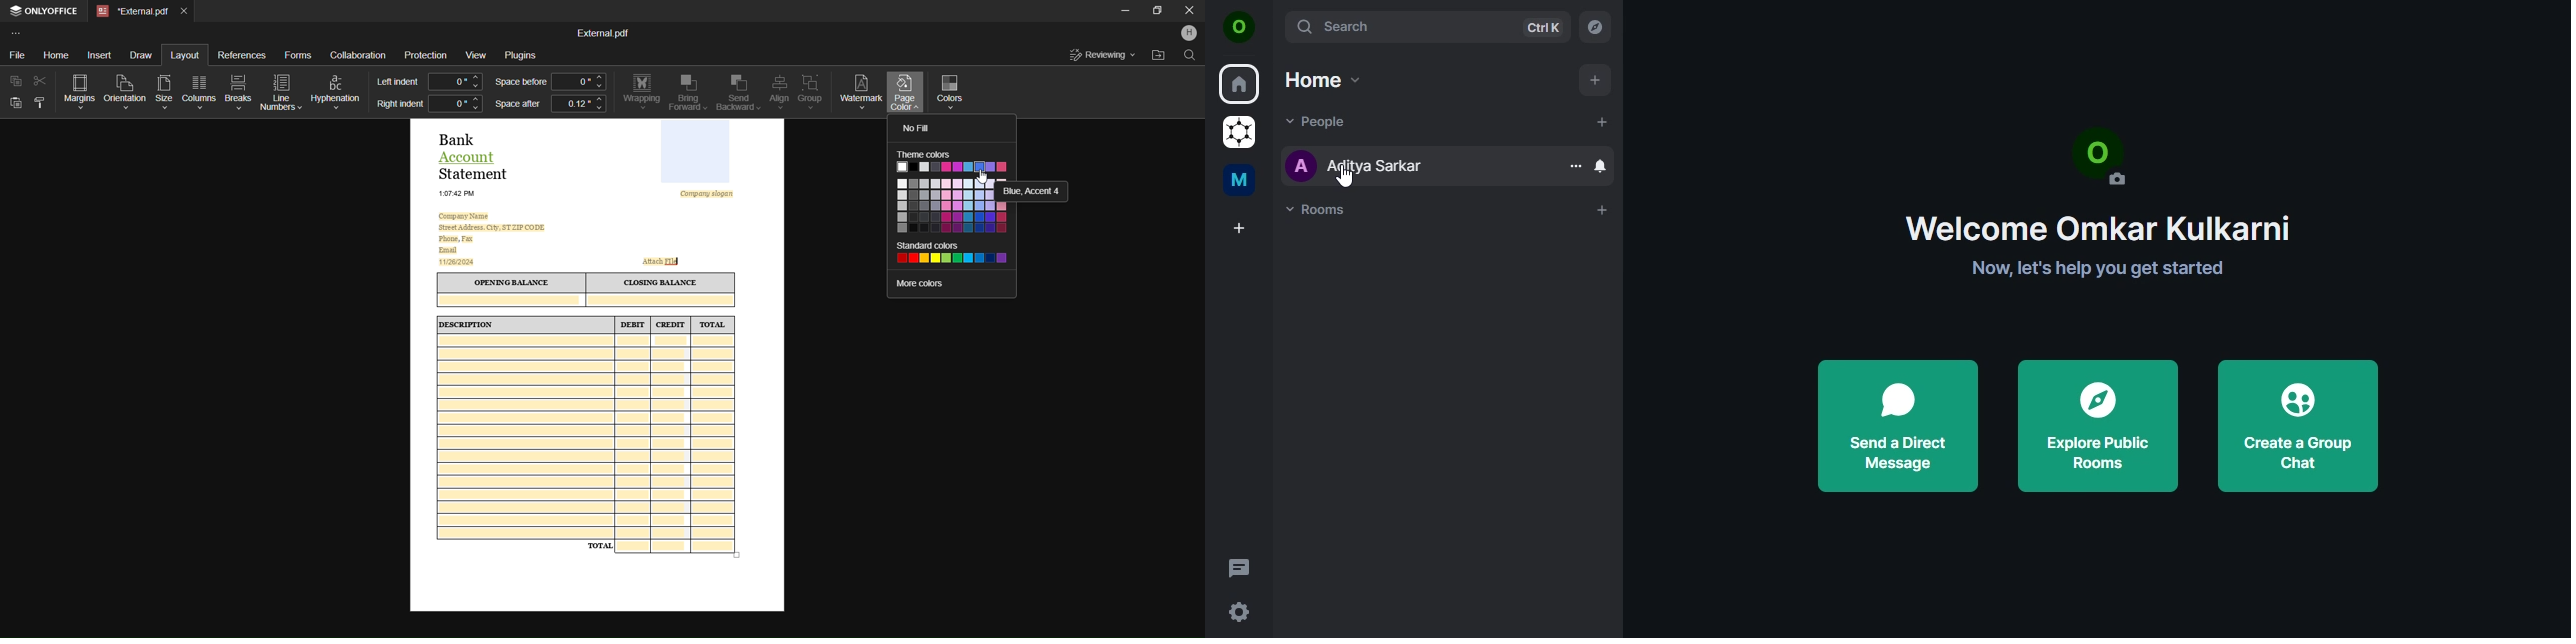 The height and width of the screenshot is (644, 2576). I want to click on home, so click(1241, 85).